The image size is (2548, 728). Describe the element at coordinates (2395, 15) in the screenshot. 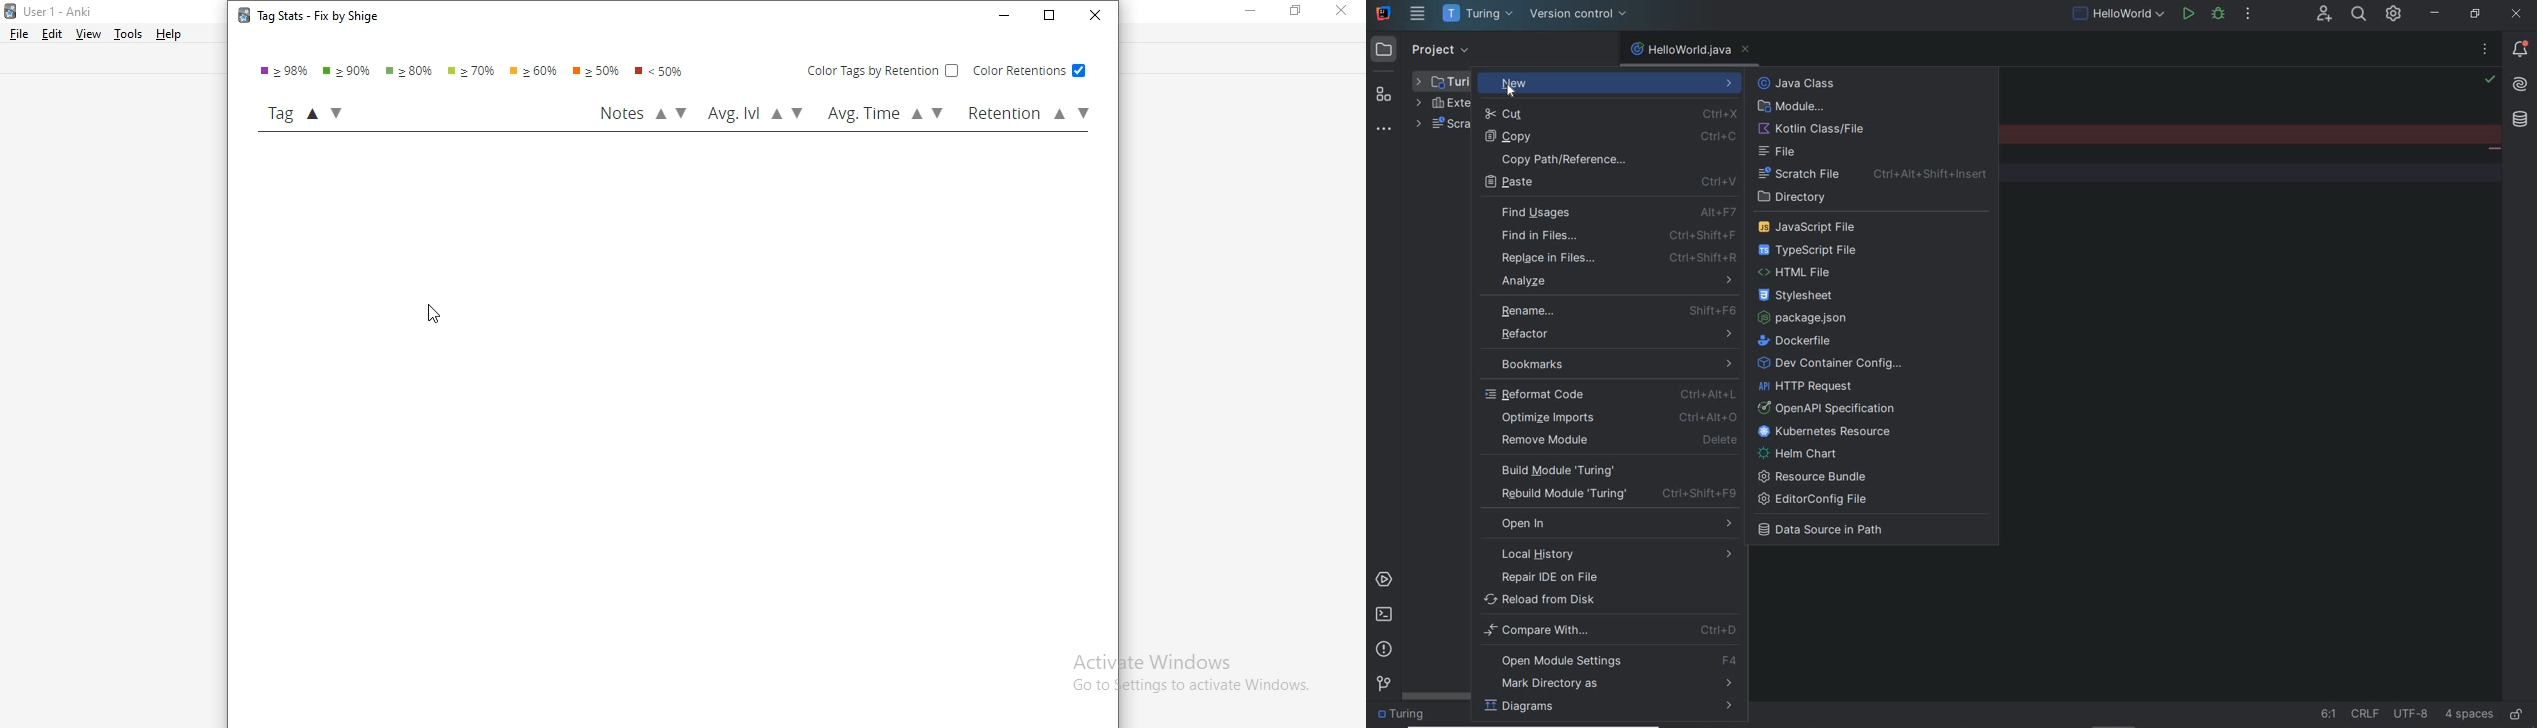

I see `IDE and Project settings` at that location.